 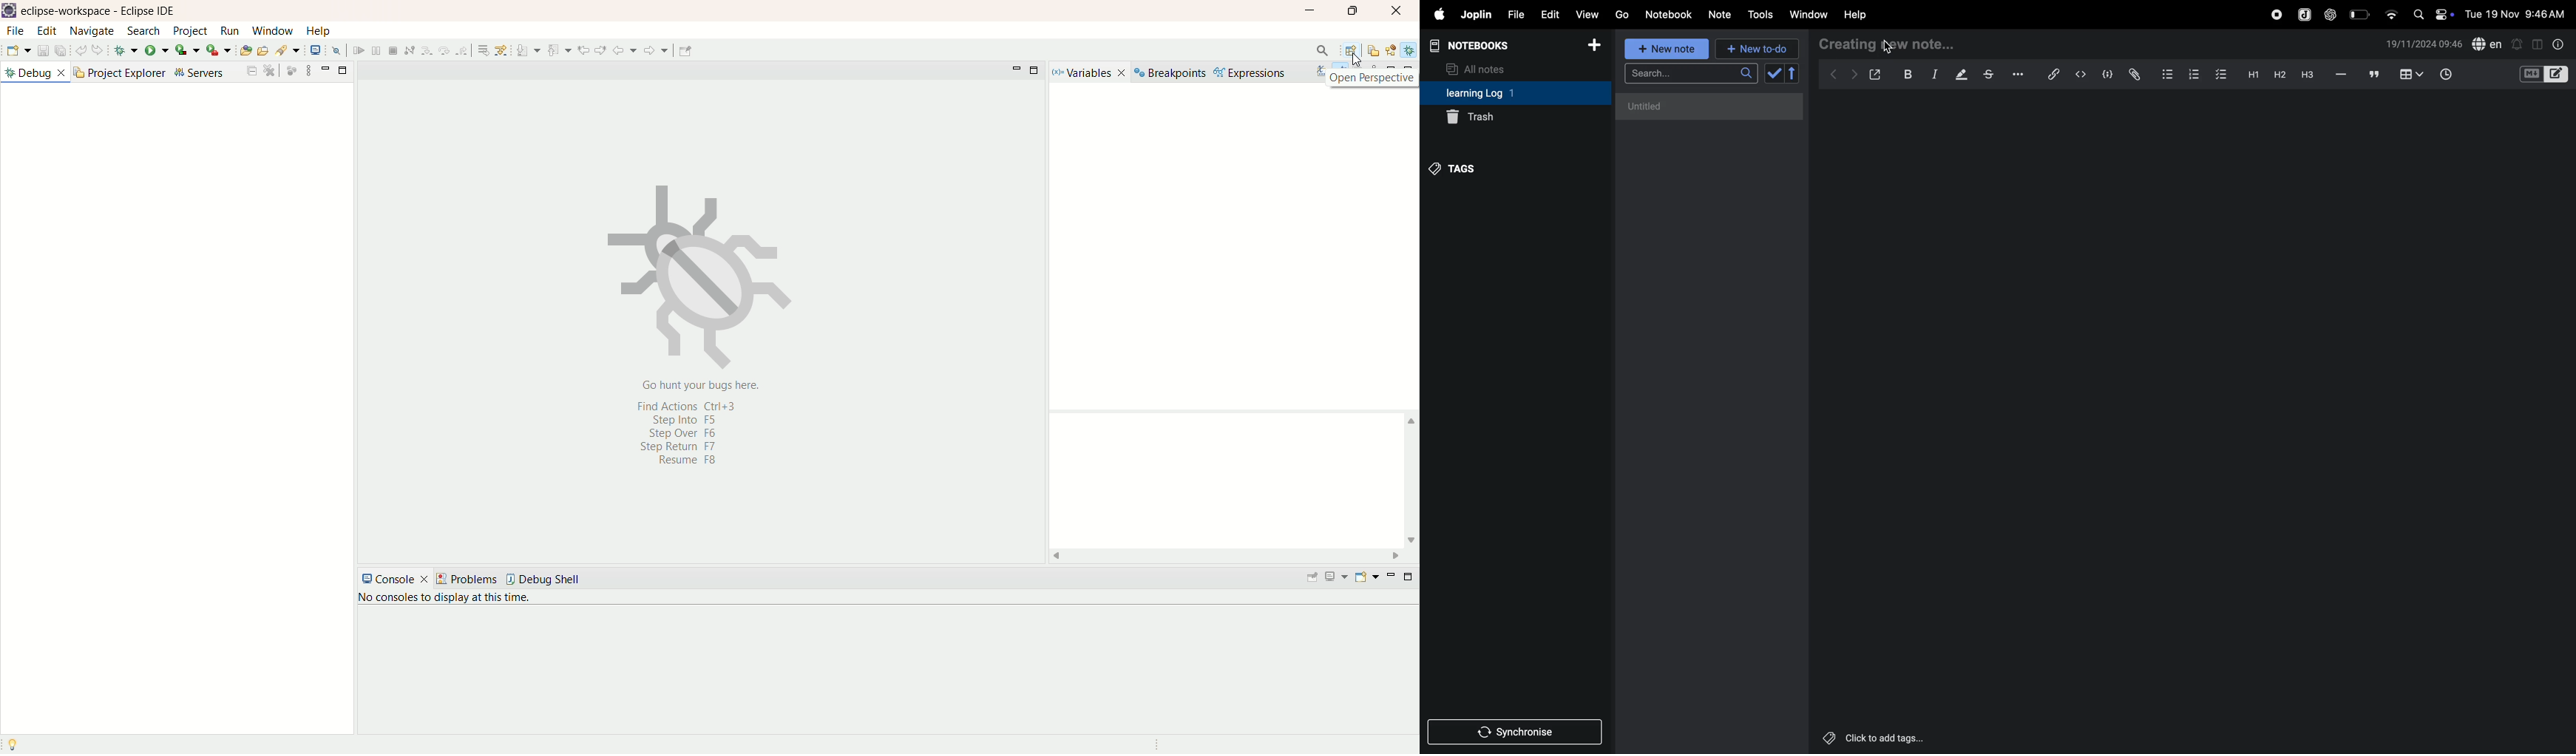 I want to click on notebook, so click(x=1670, y=13).